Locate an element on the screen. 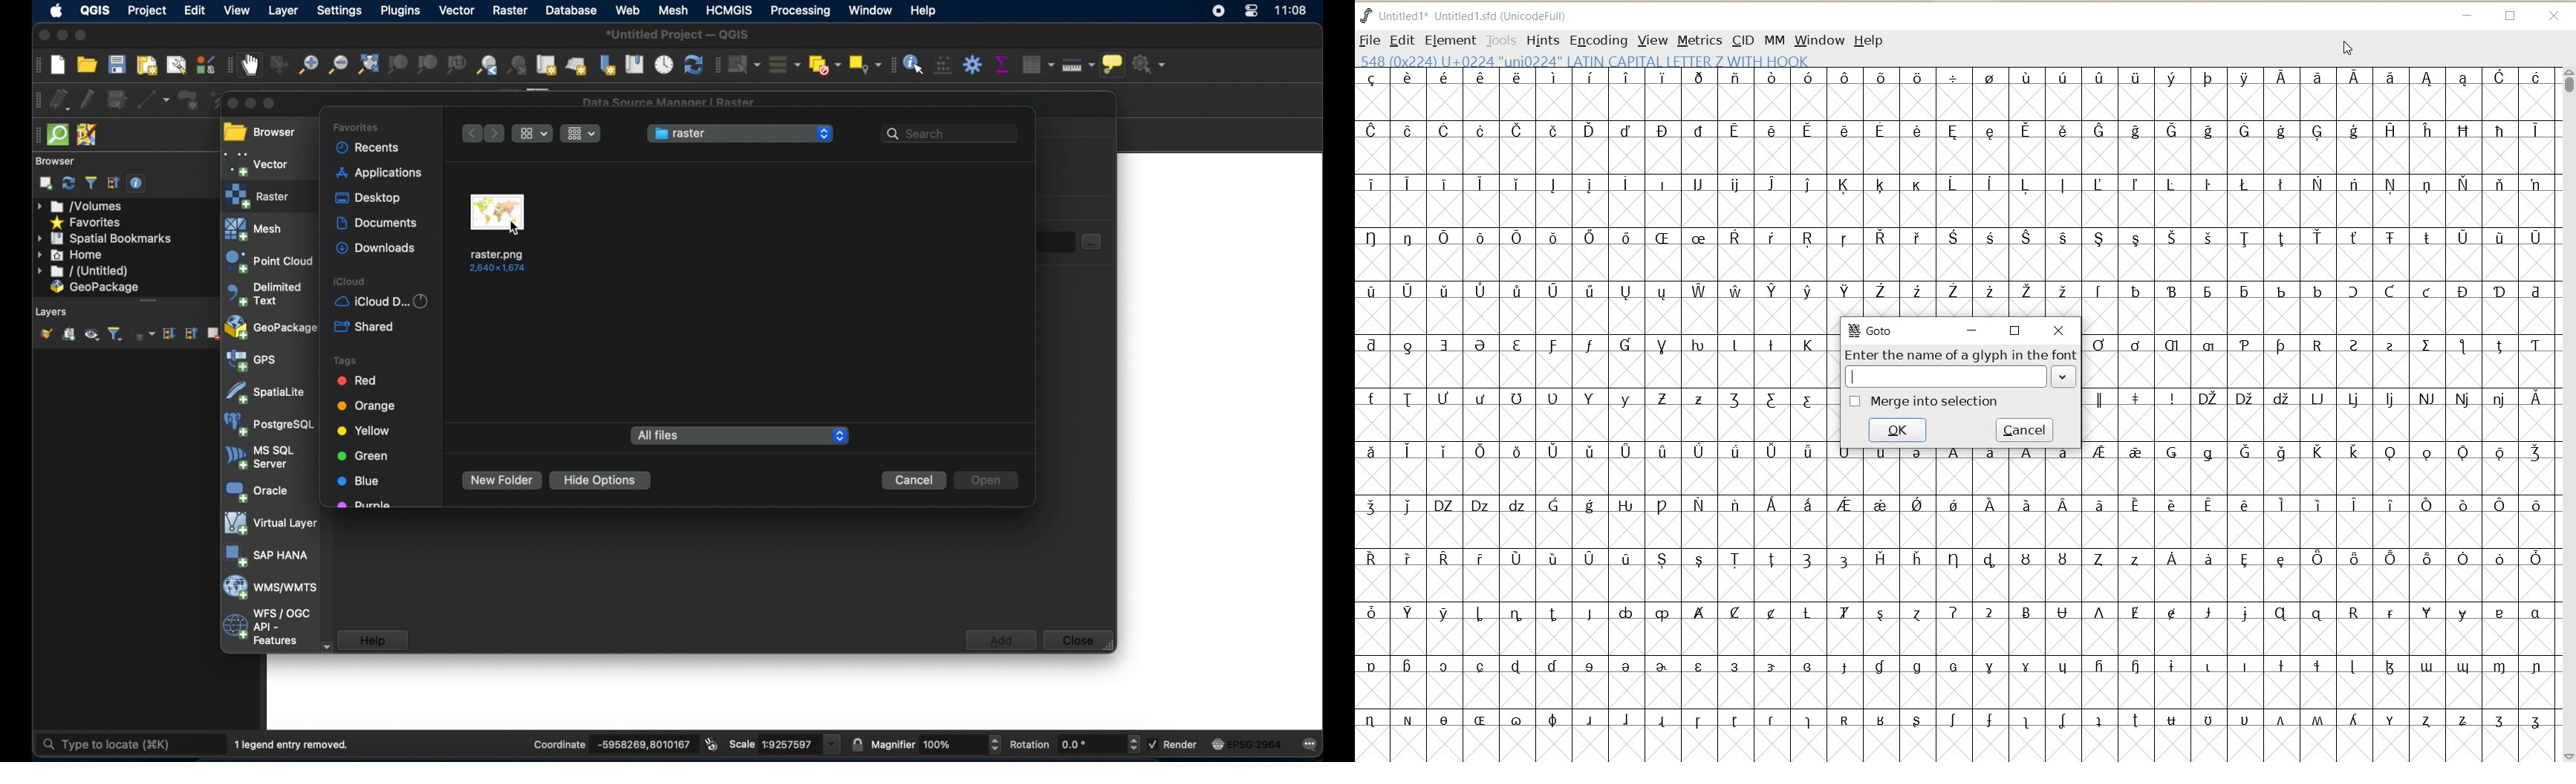 The width and height of the screenshot is (2576, 784). green is located at coordinates (363, 456).